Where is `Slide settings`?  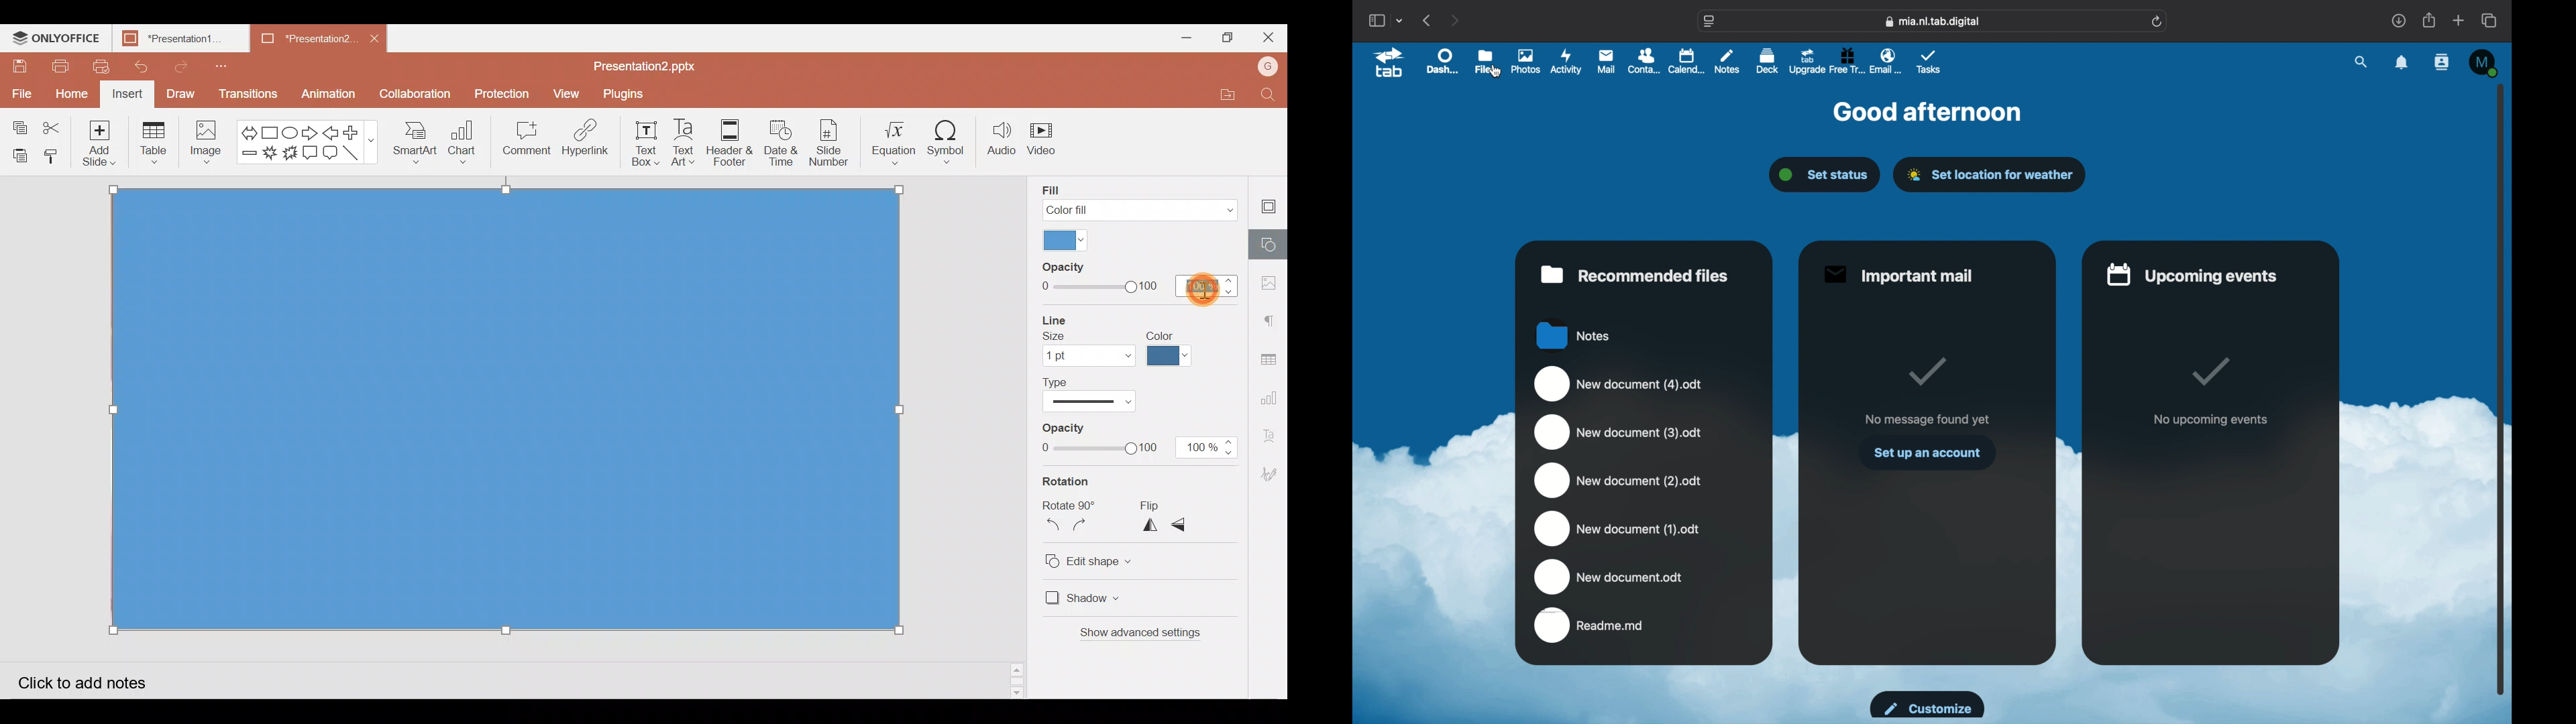
Slide settings is located at coordinates (1271, 202).